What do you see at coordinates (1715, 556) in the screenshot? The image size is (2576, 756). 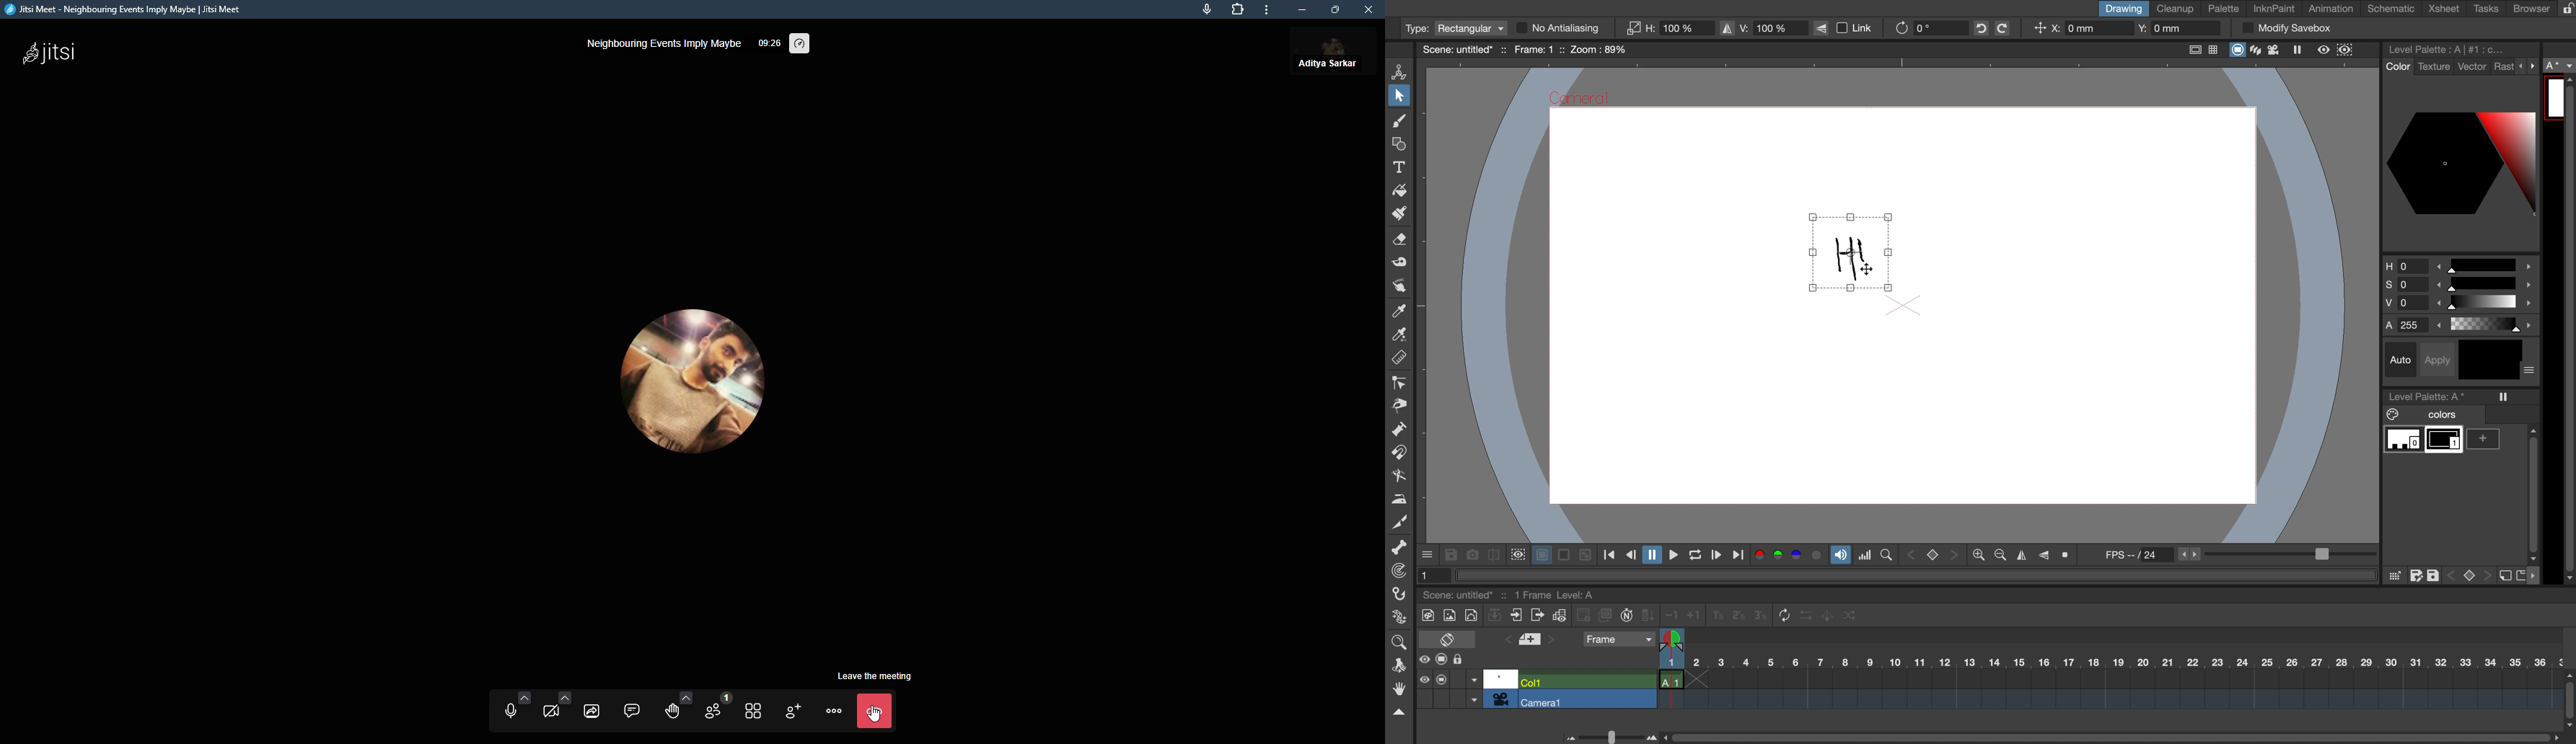 I see `next frame` at bounding box center [1715, 556].